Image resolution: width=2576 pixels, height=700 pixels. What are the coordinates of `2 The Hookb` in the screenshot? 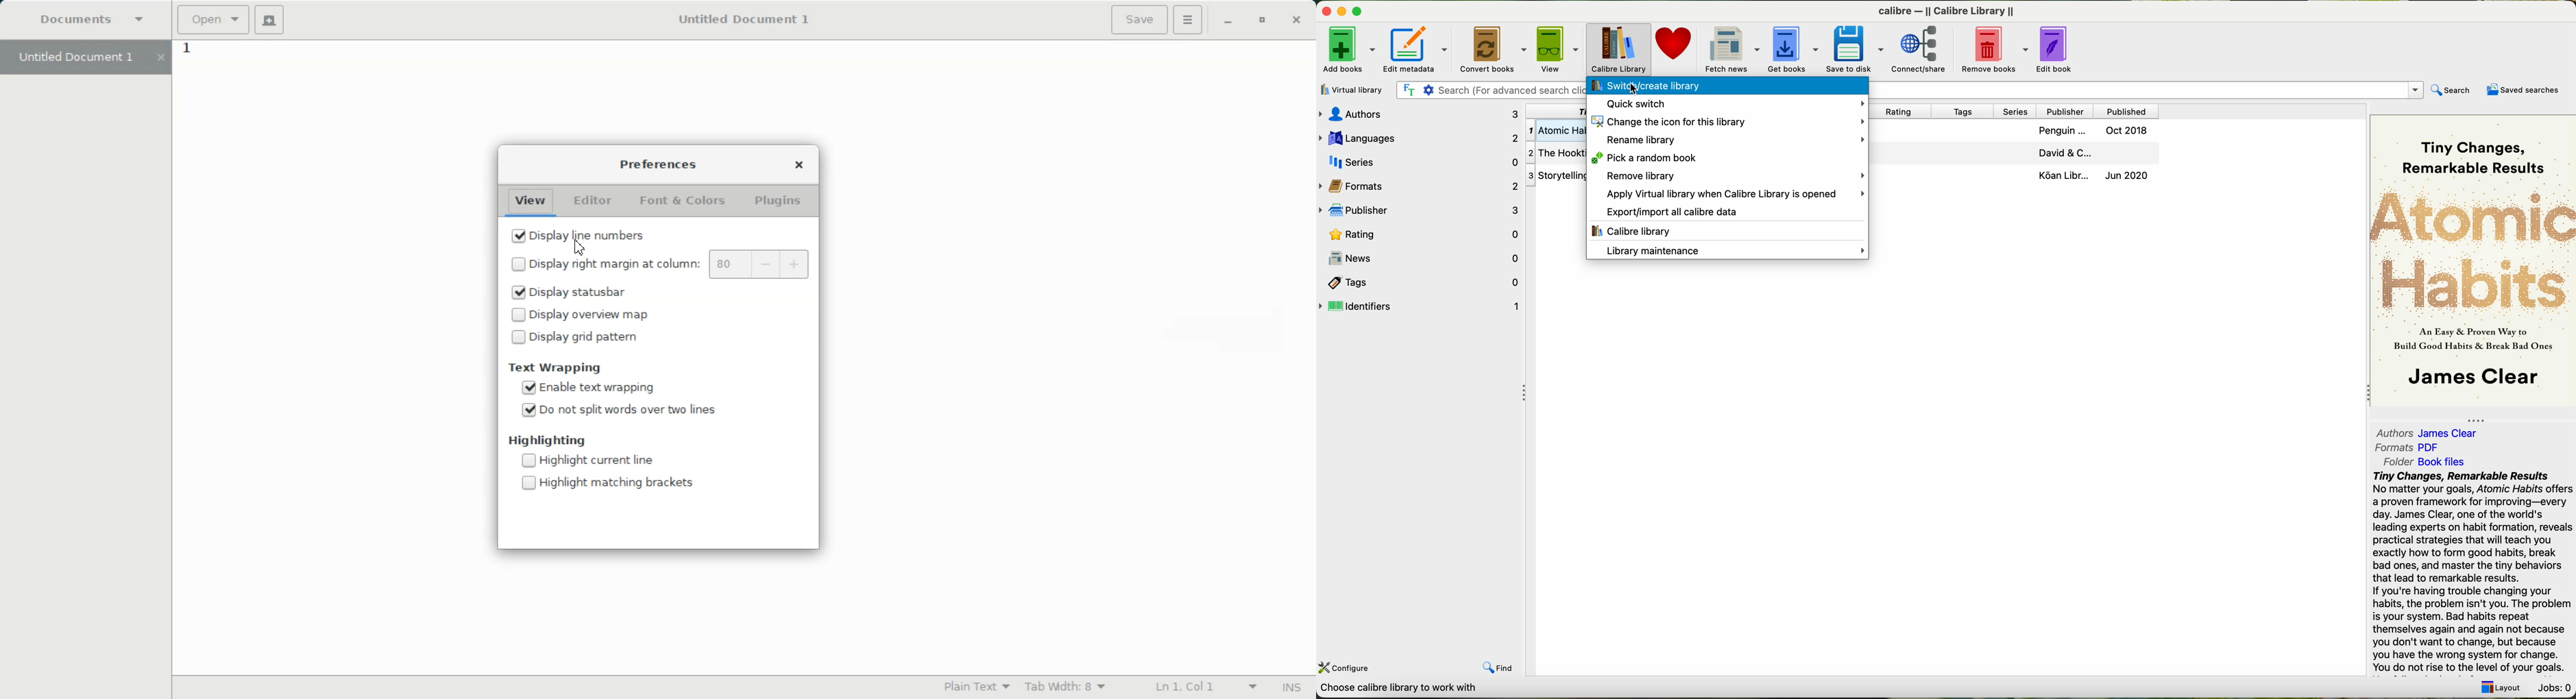 It's located at (1556, 154).